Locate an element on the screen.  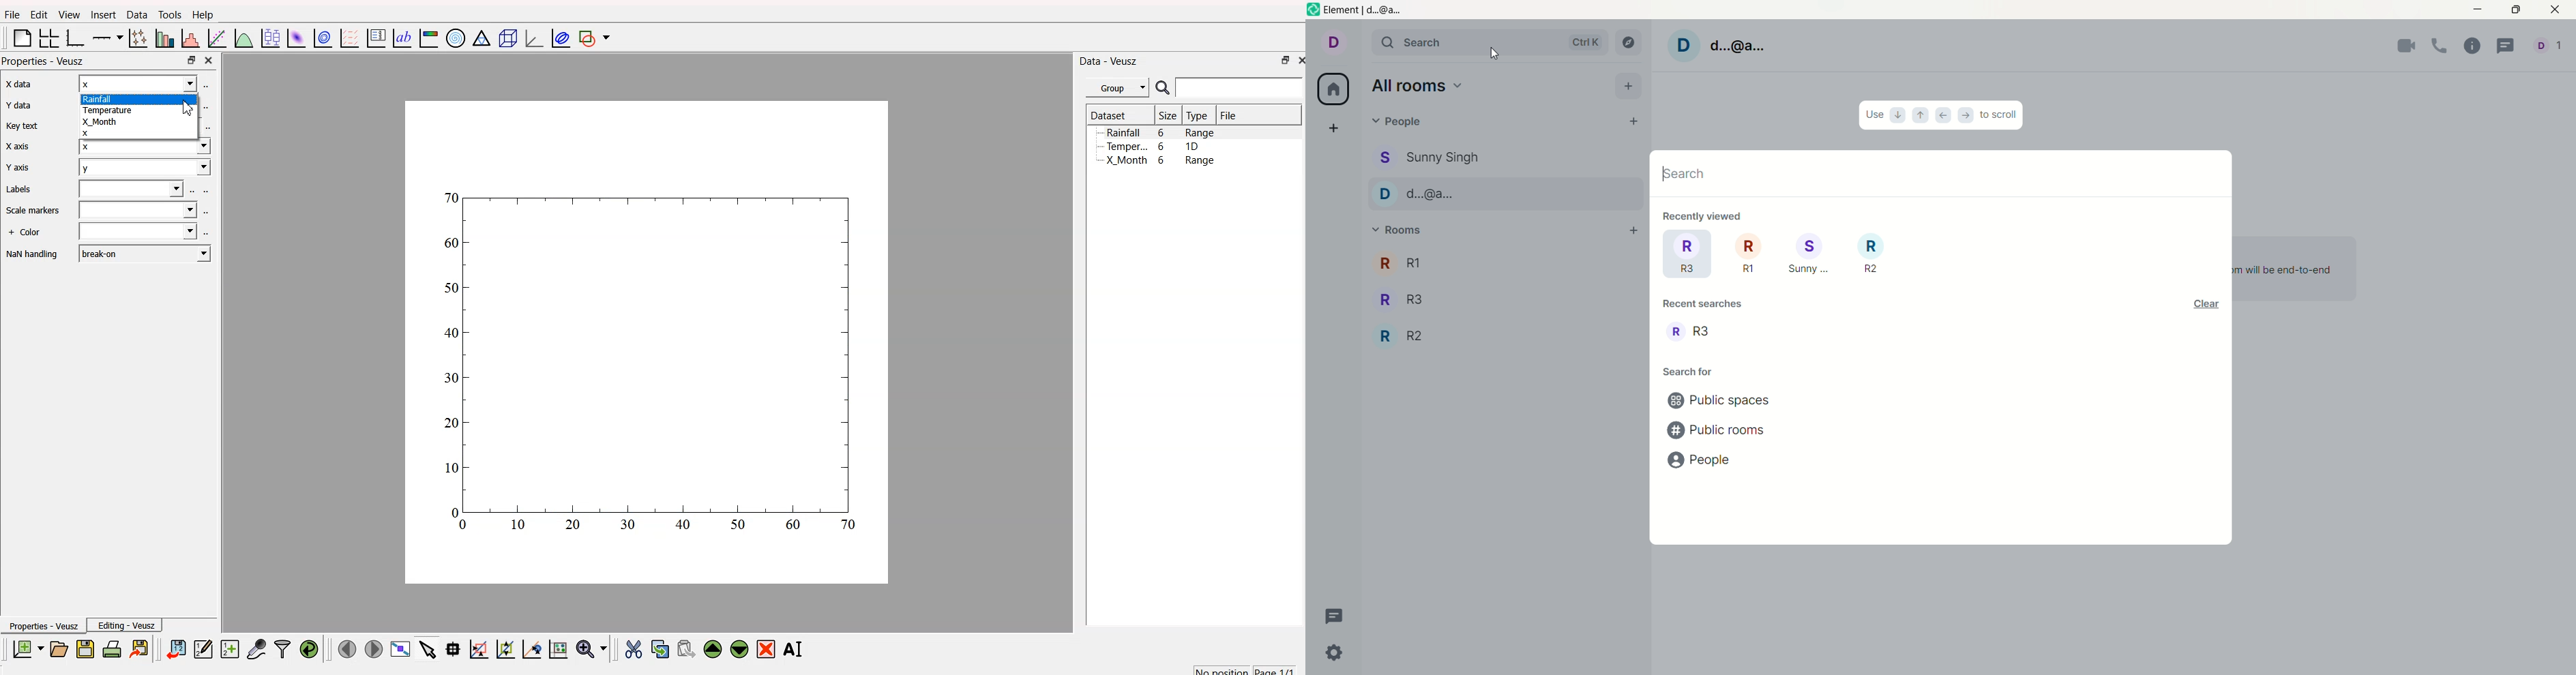
threads is located at coordinates (2507, 45).